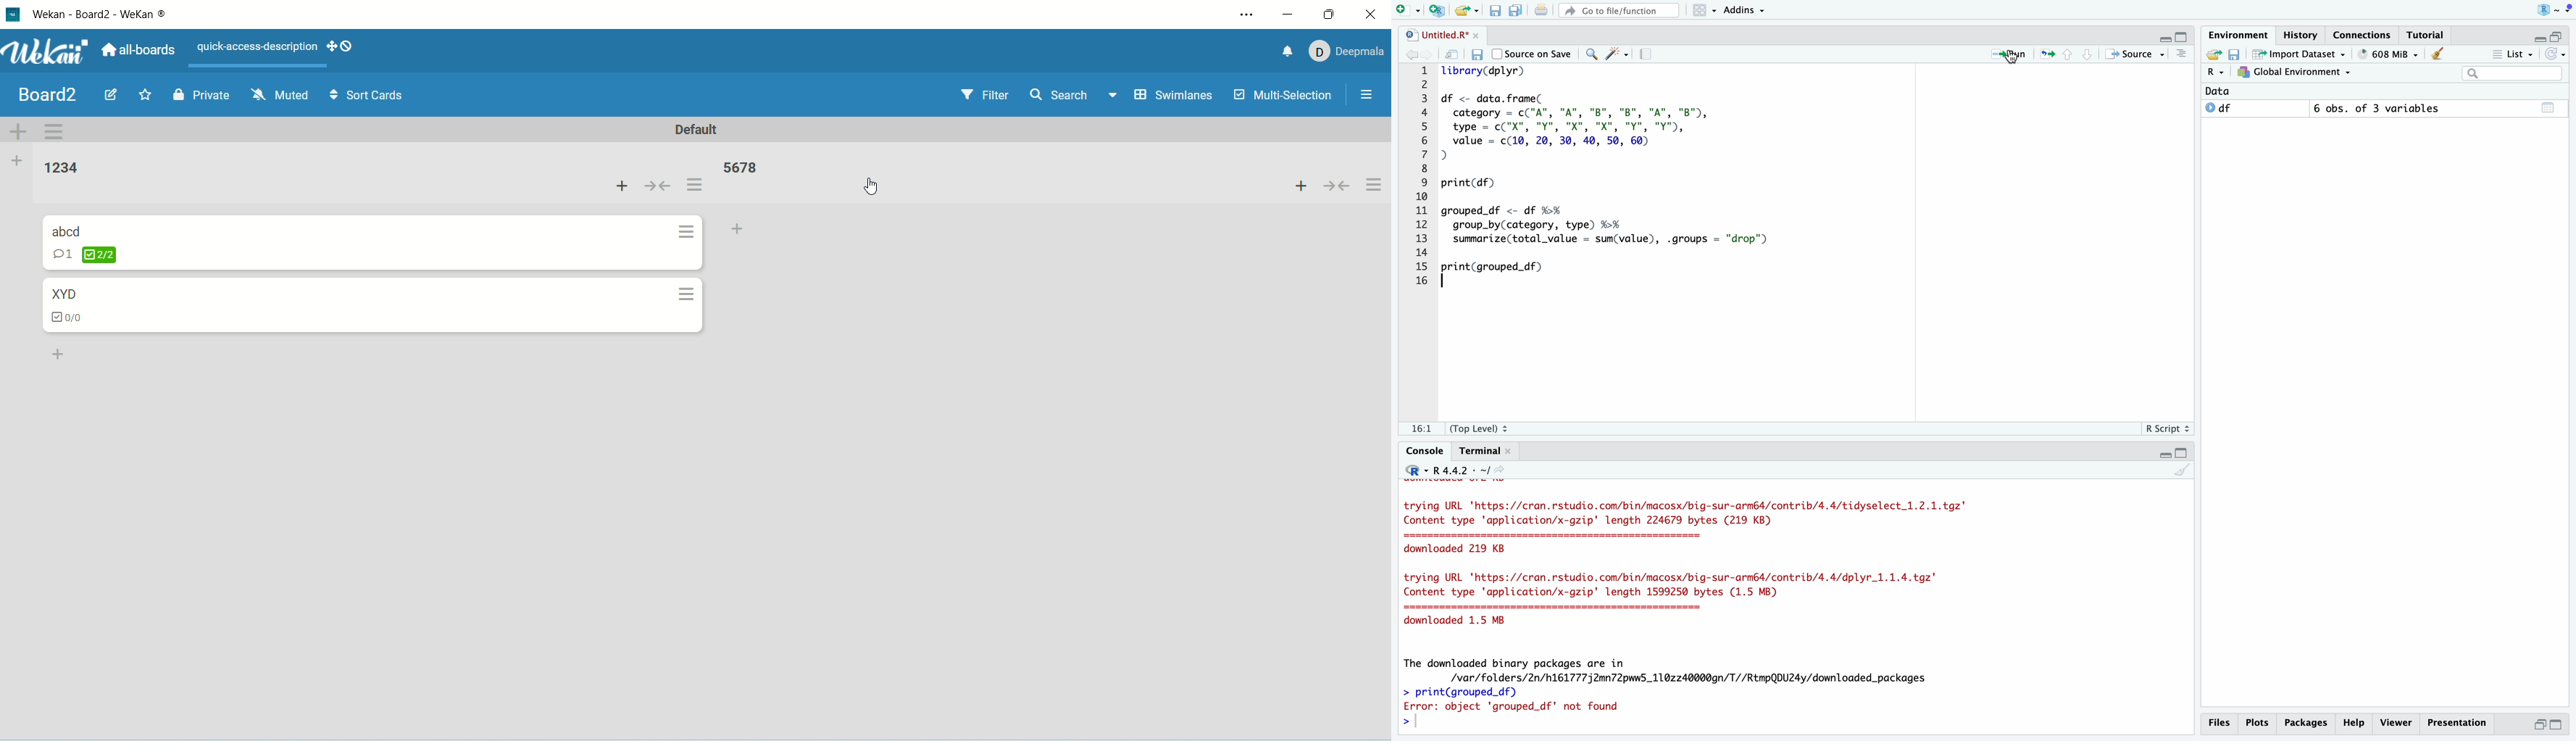 This screenshot has width=2576, height=756. I want to click on Hide, so click(2164, 453).